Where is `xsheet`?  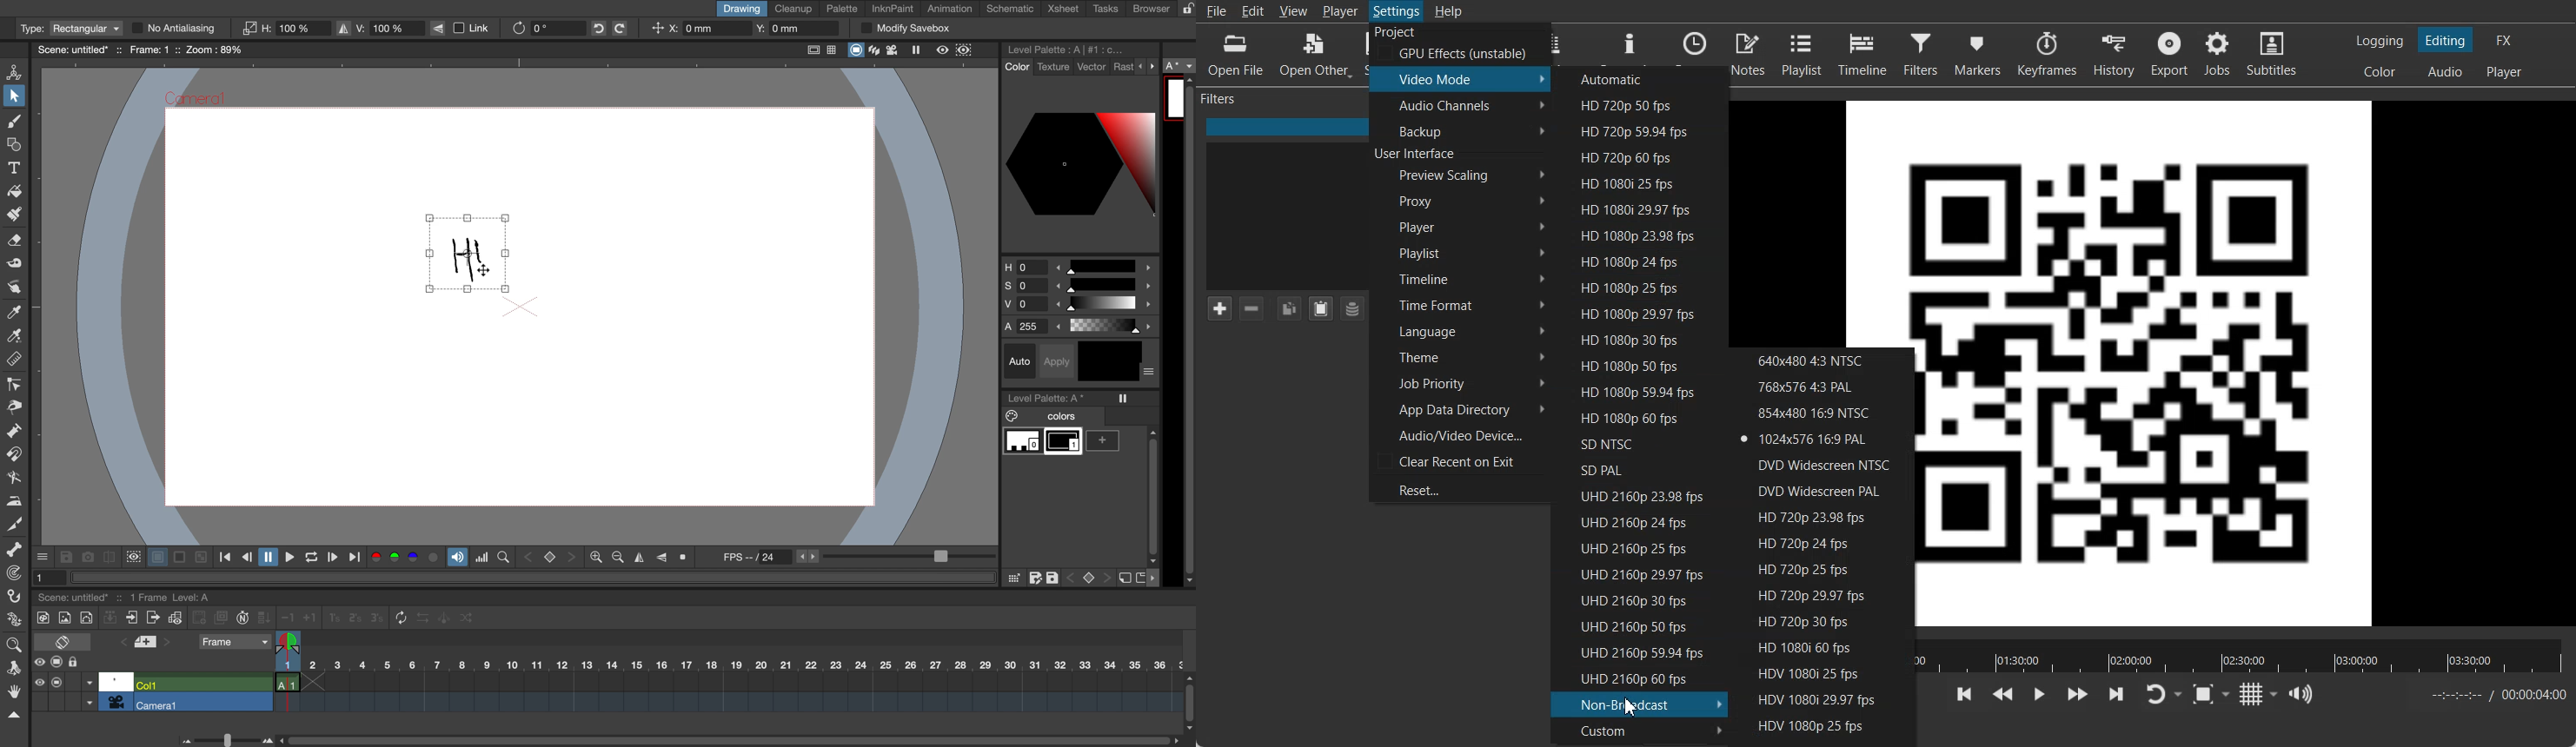
xsheet is located at coordinates (1065, 10).